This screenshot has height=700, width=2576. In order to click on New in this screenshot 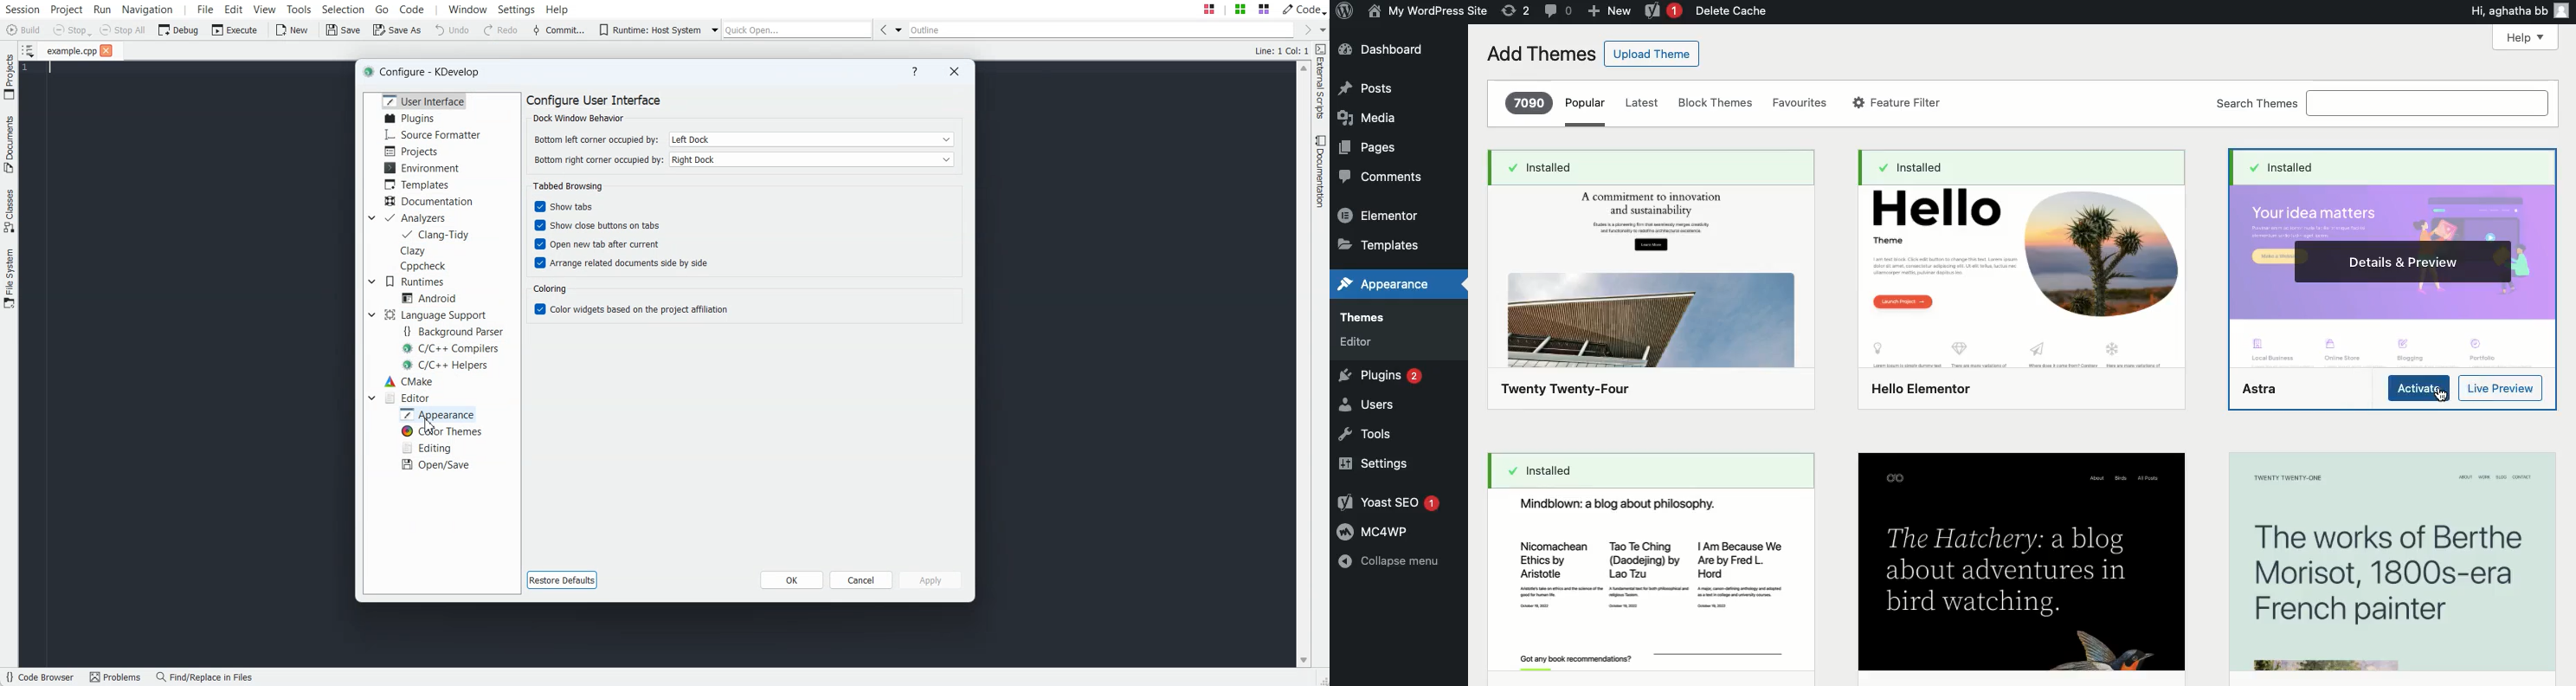, I will do `click(1609, 12)`.